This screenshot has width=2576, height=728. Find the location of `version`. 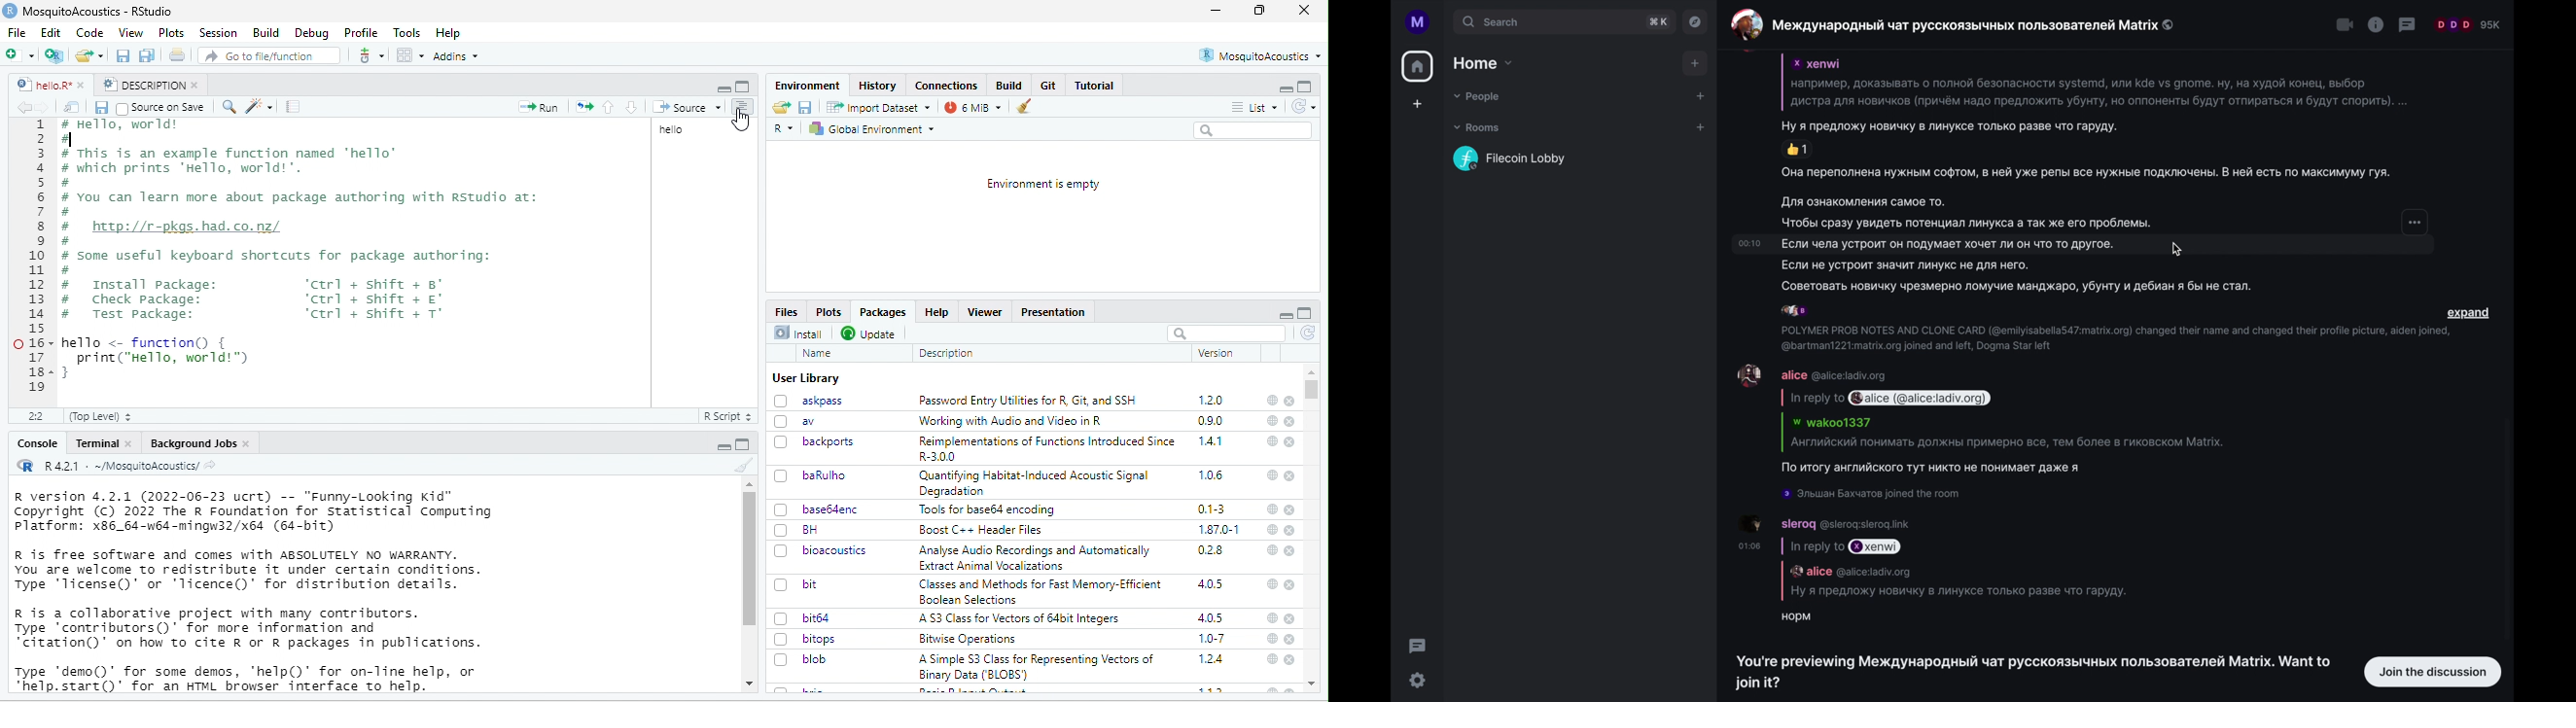

version is located at coordinates (1214, 353).